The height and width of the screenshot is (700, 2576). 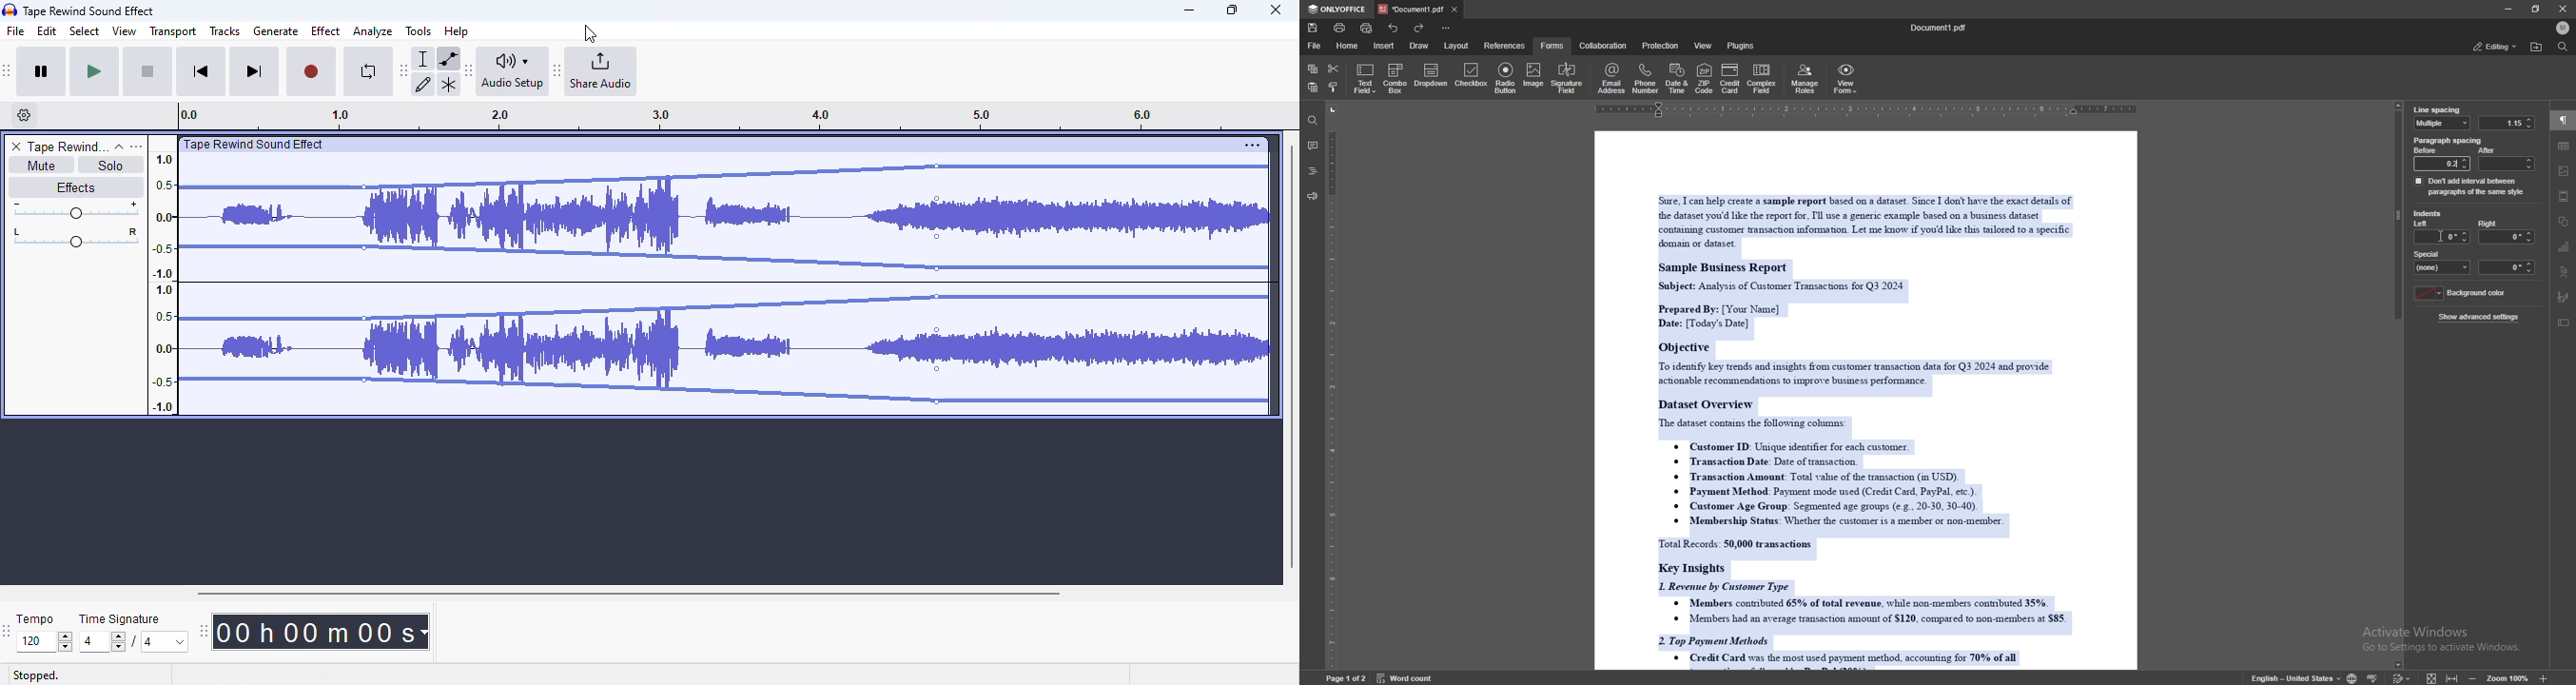 What do you see at coordinates (1418, 28) in the screenshot?
I see `redo` at bounding box center [1418, 28].